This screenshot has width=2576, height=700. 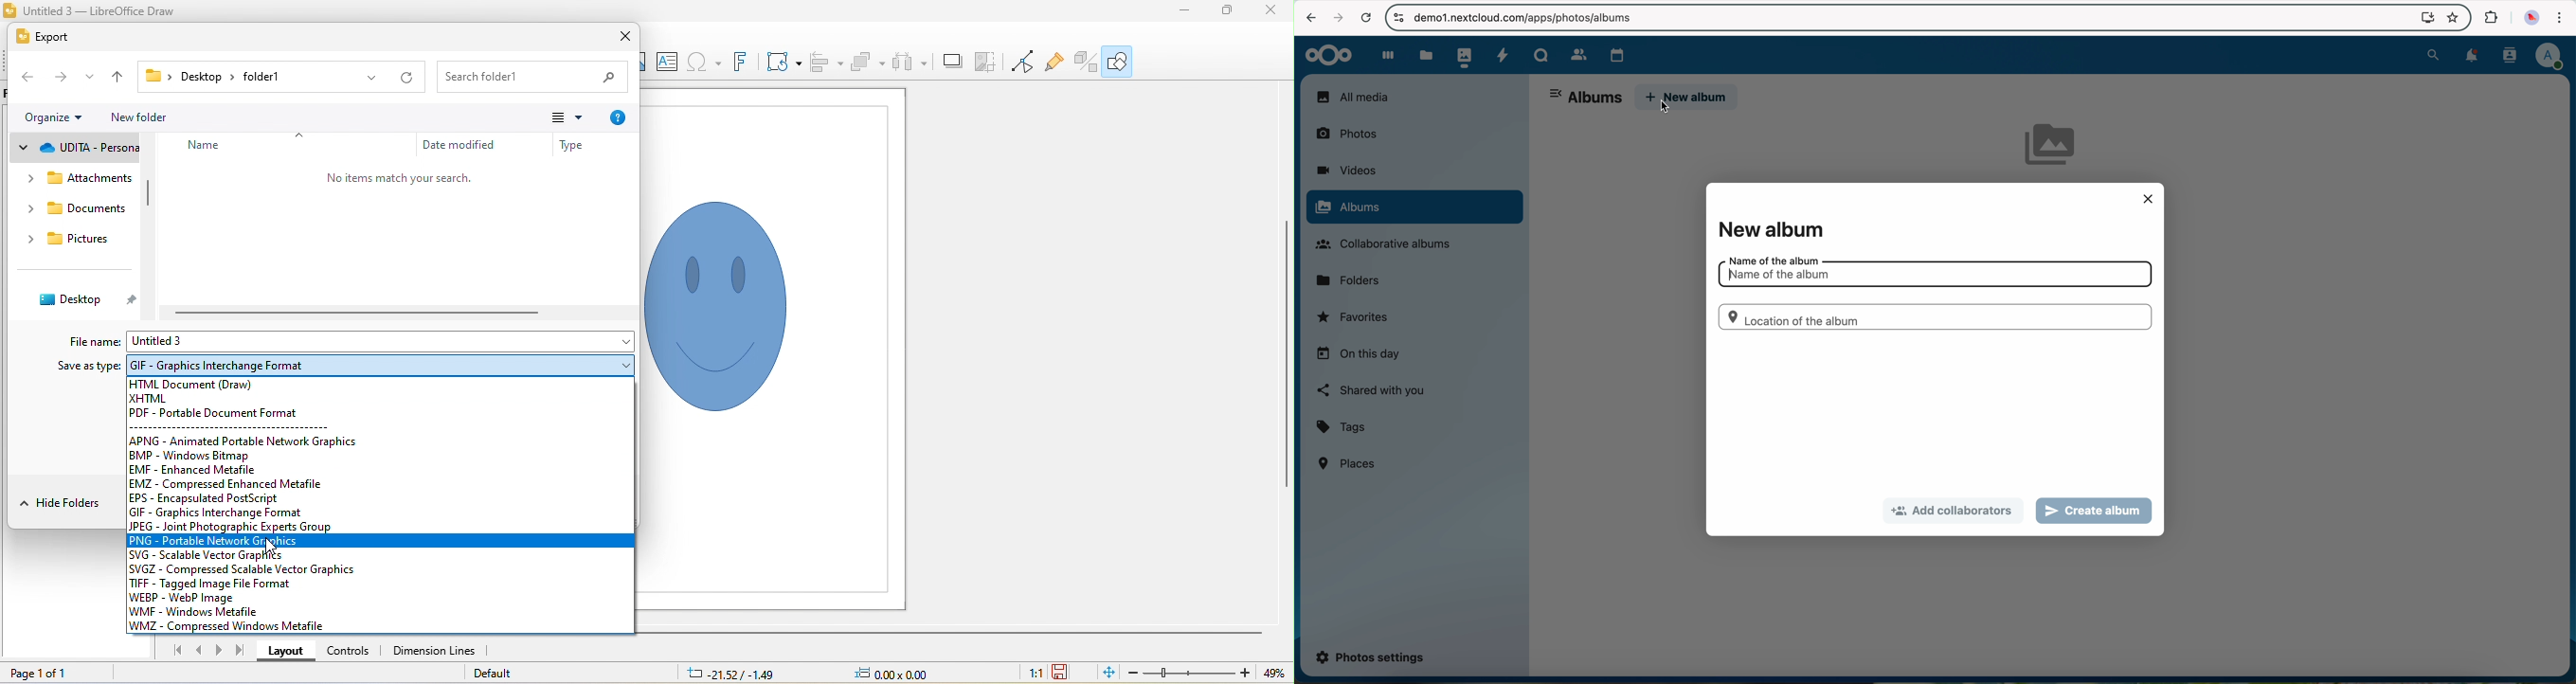 I want to click on WEBP-WebP image, so click(x=192, y=598).